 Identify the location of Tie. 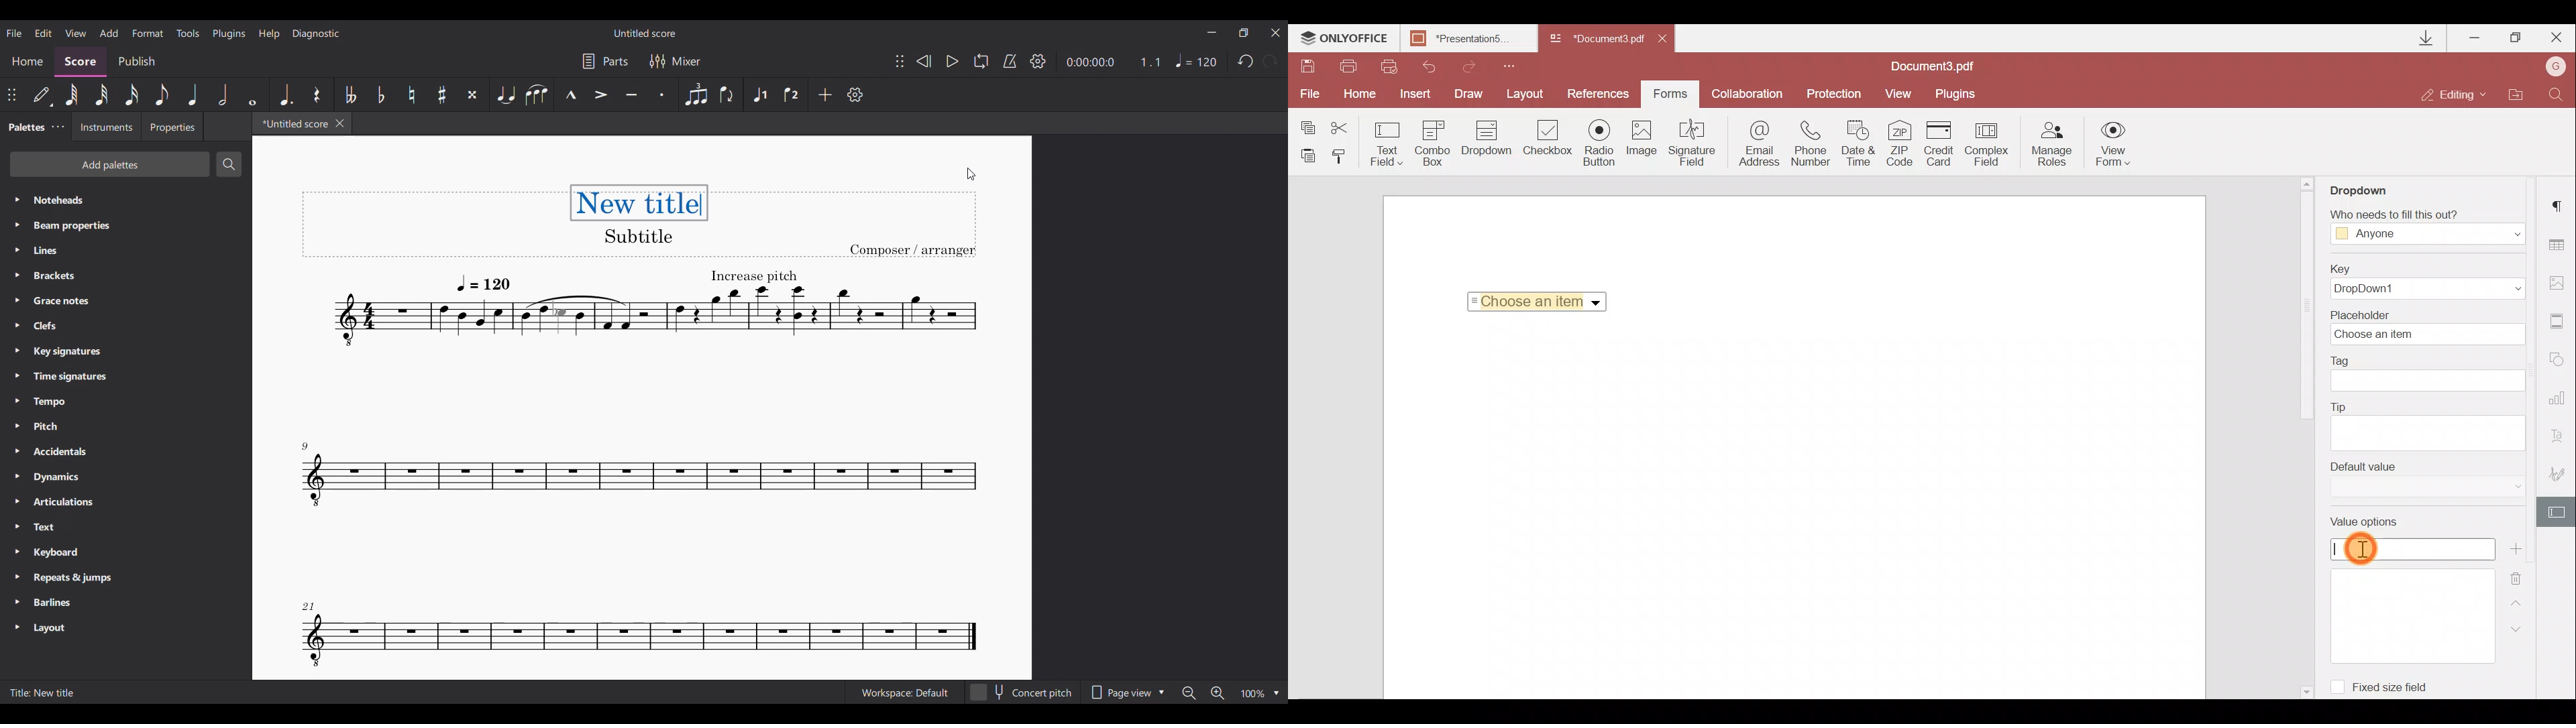
(504, 95).